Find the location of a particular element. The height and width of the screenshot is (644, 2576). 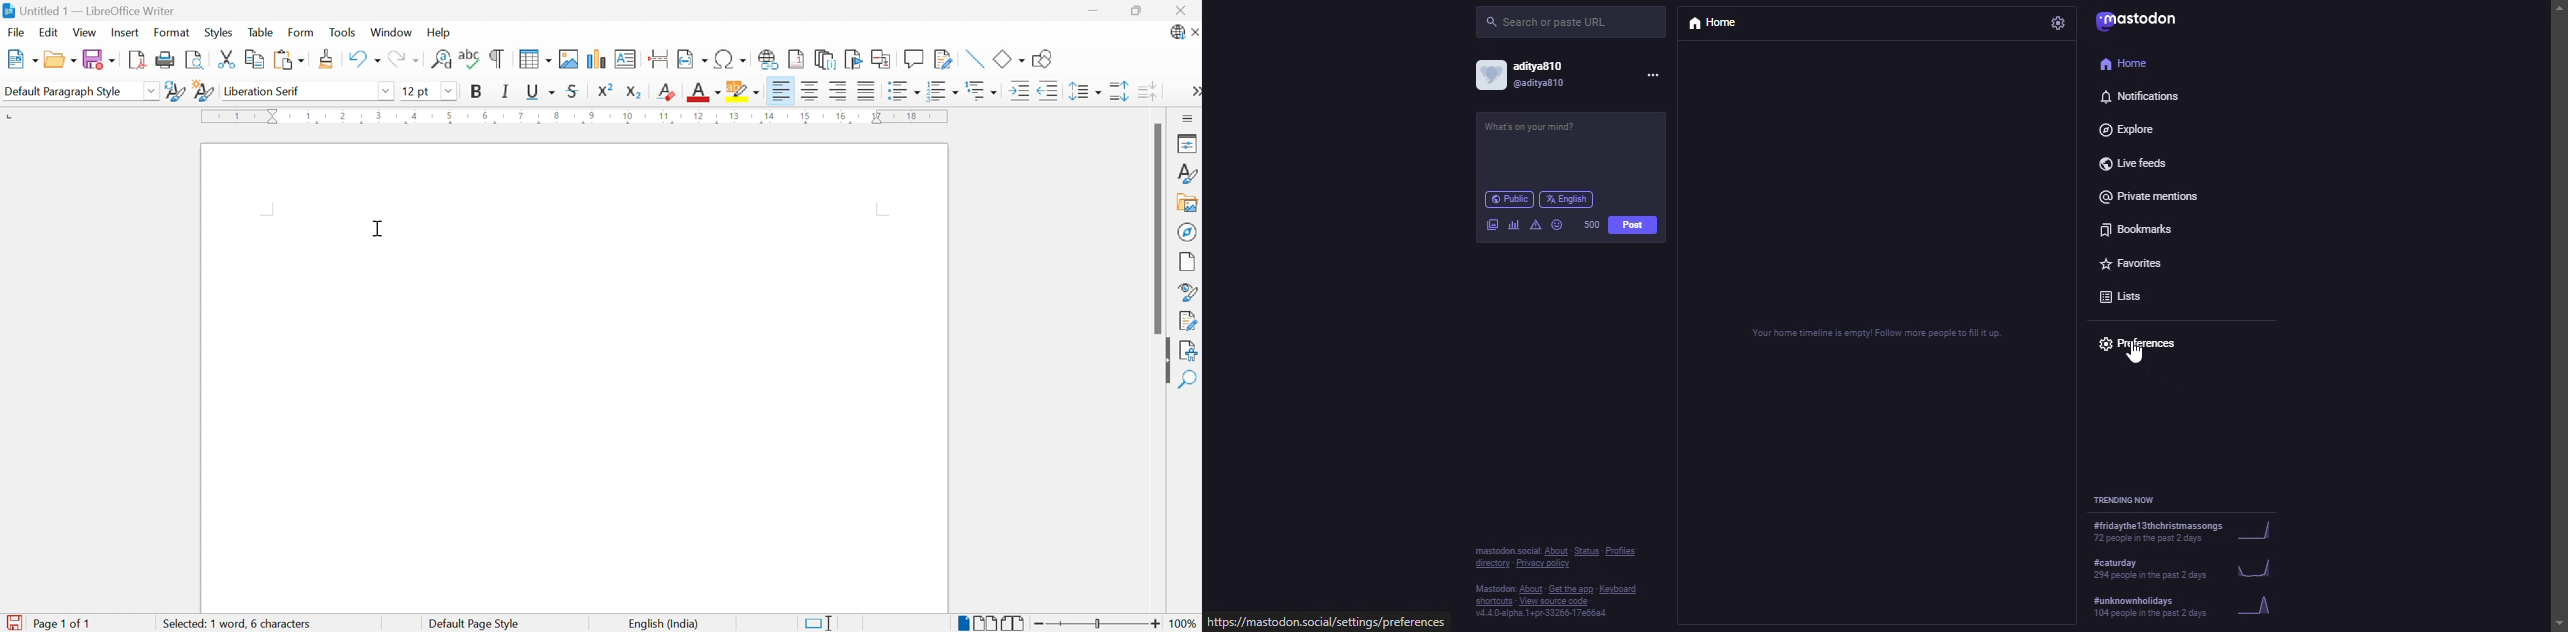

Page is located at coordinates (1189, 261).